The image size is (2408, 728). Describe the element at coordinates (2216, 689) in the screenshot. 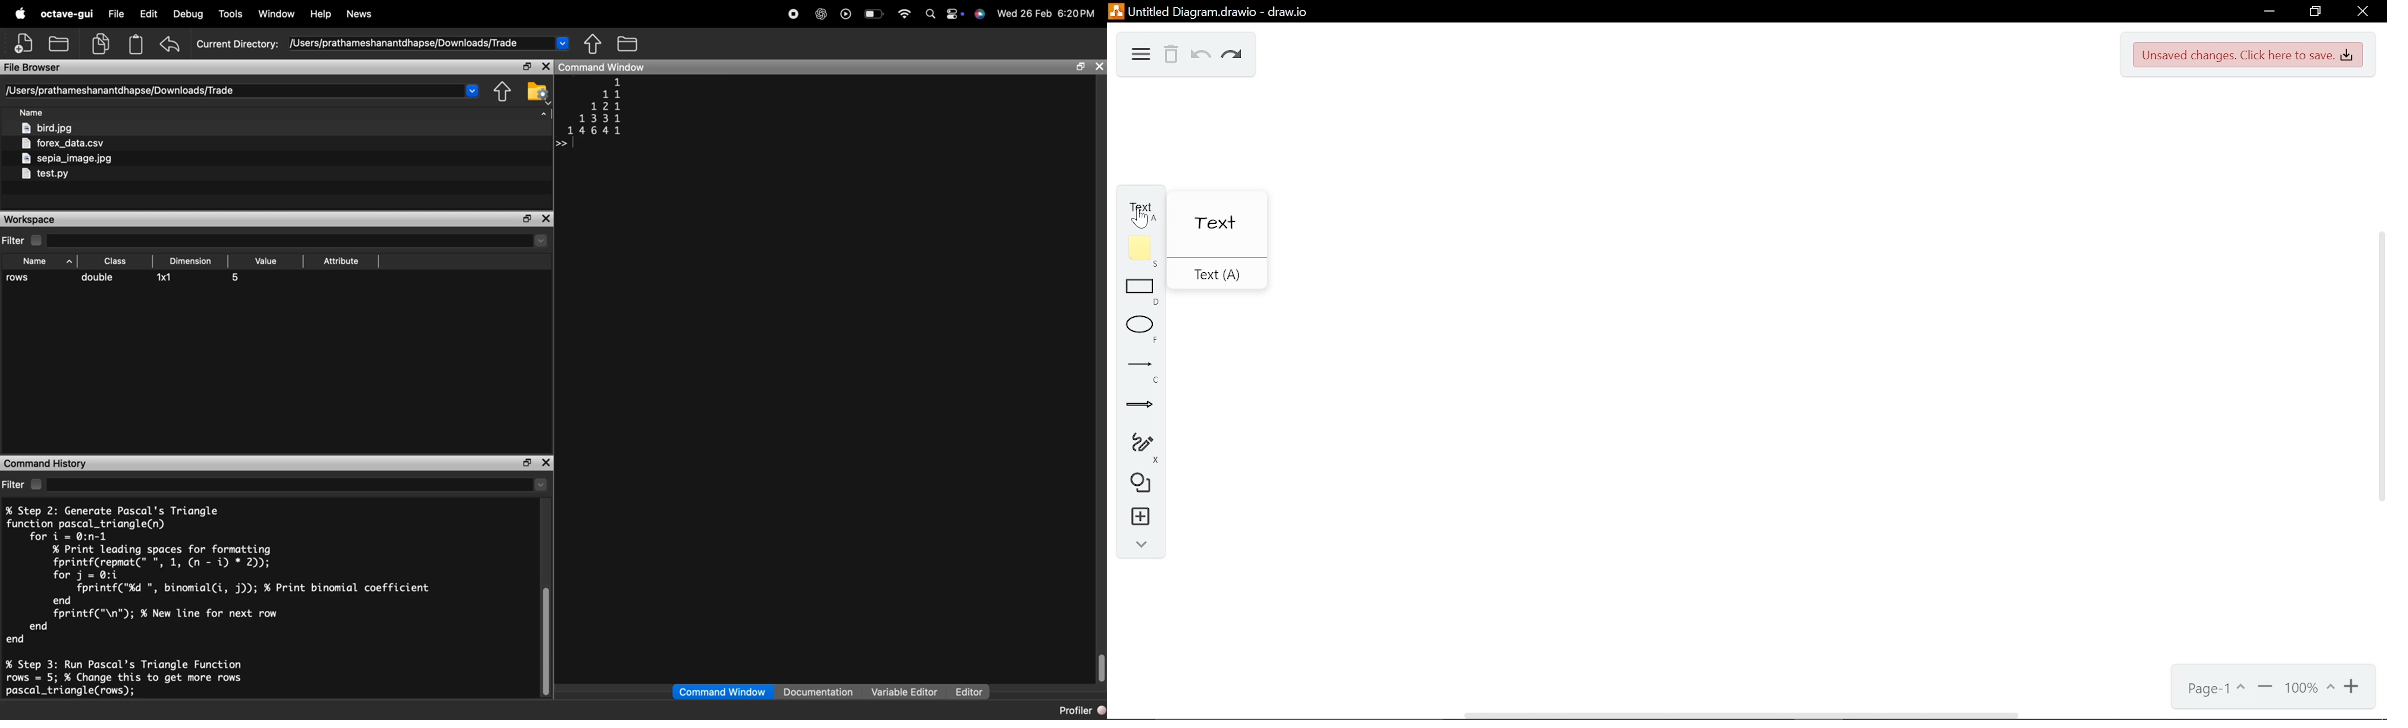

I see `current page` at that location.